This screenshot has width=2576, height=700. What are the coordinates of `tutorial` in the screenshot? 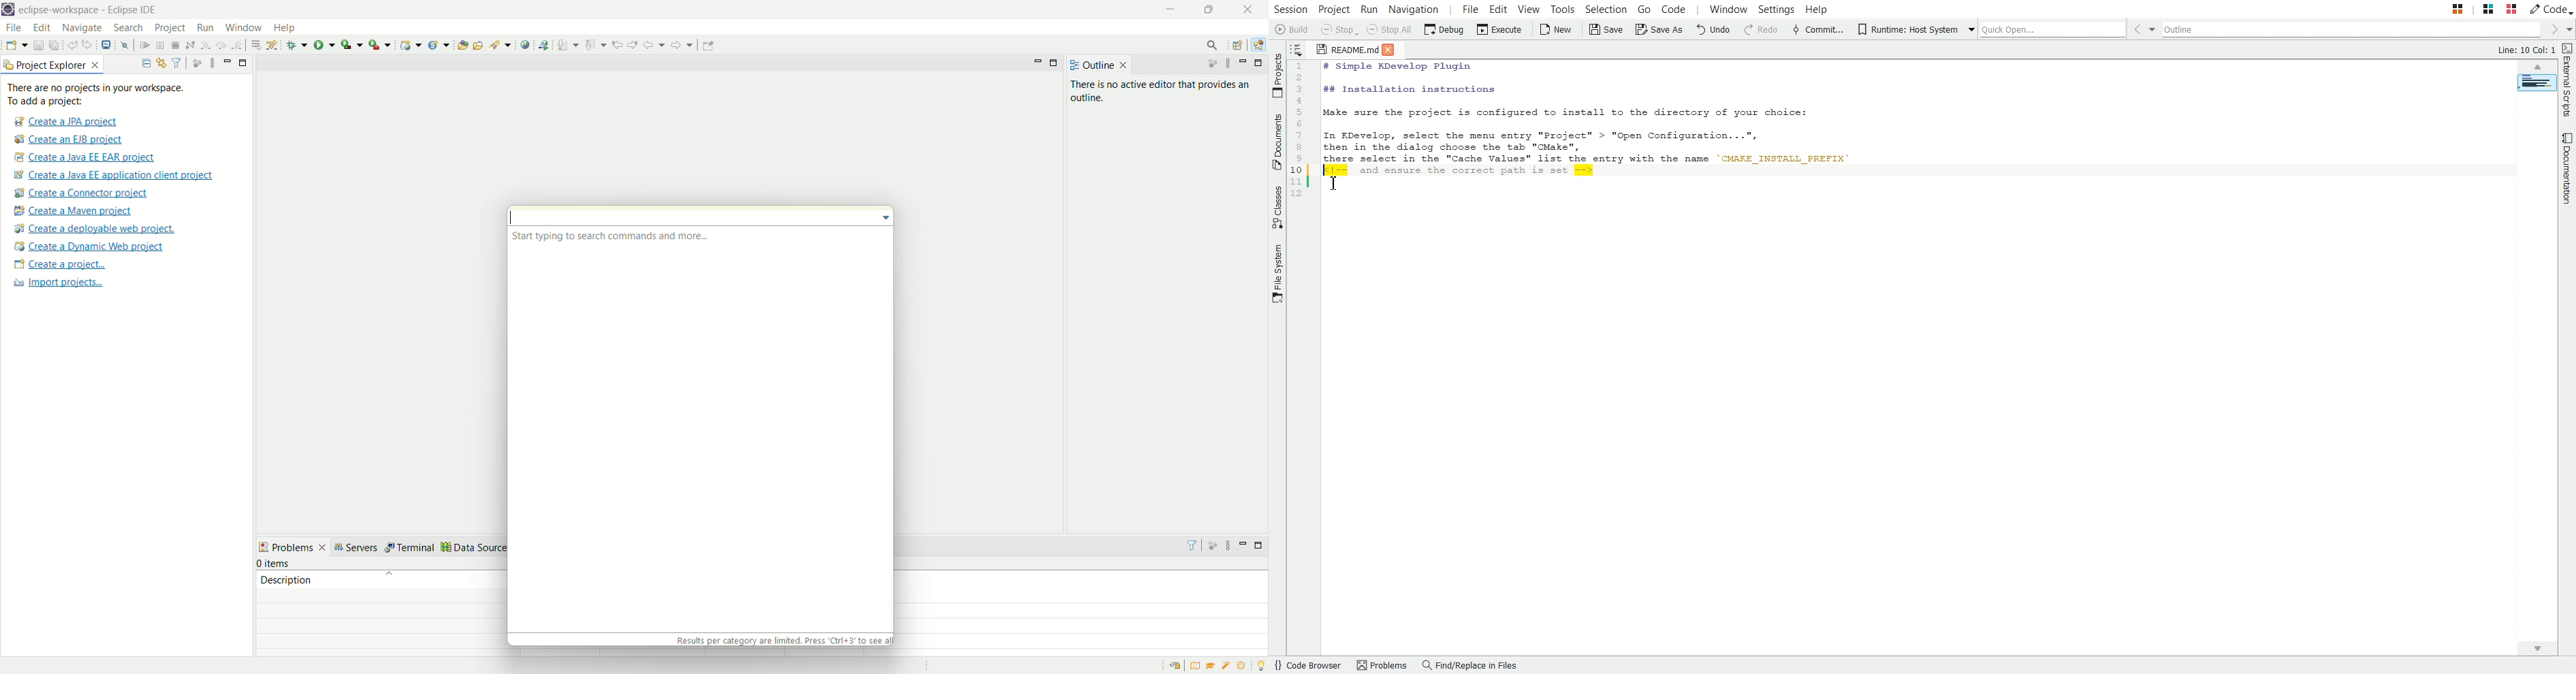 It's located at (1211, 667).